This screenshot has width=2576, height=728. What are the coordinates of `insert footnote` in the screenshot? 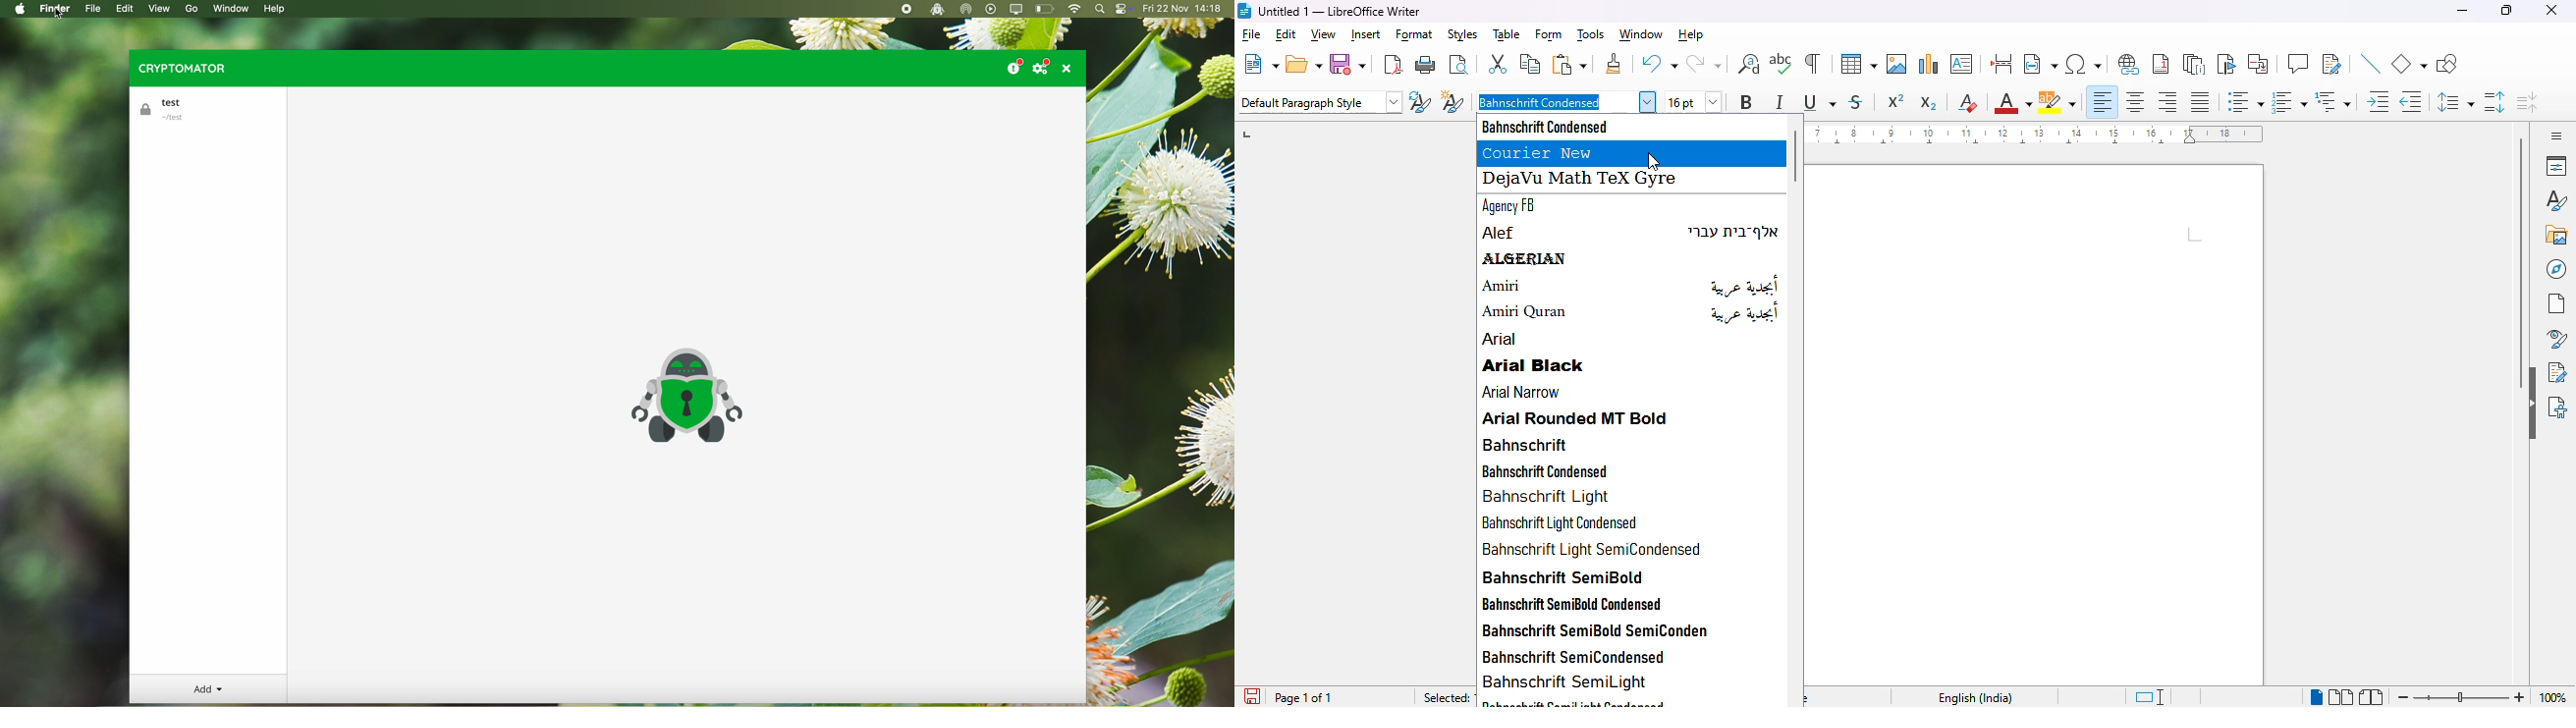 It's located at (2161, 64).